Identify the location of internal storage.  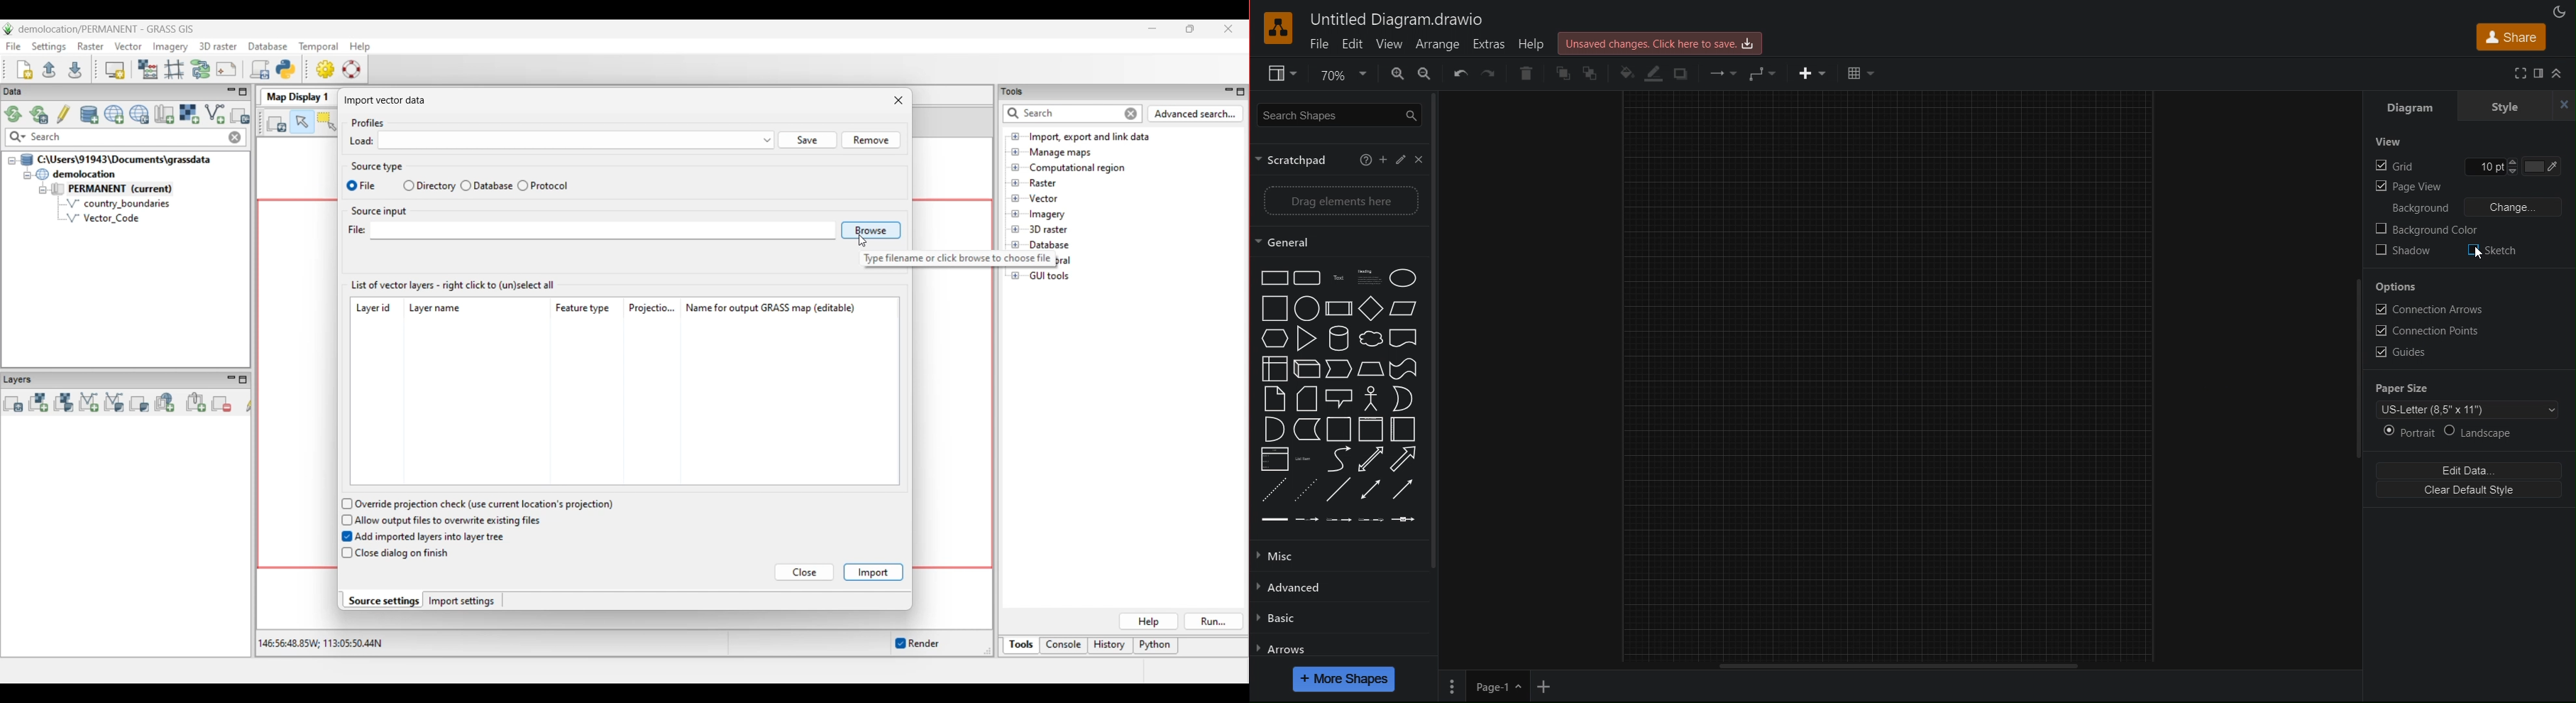
(1274, 368).